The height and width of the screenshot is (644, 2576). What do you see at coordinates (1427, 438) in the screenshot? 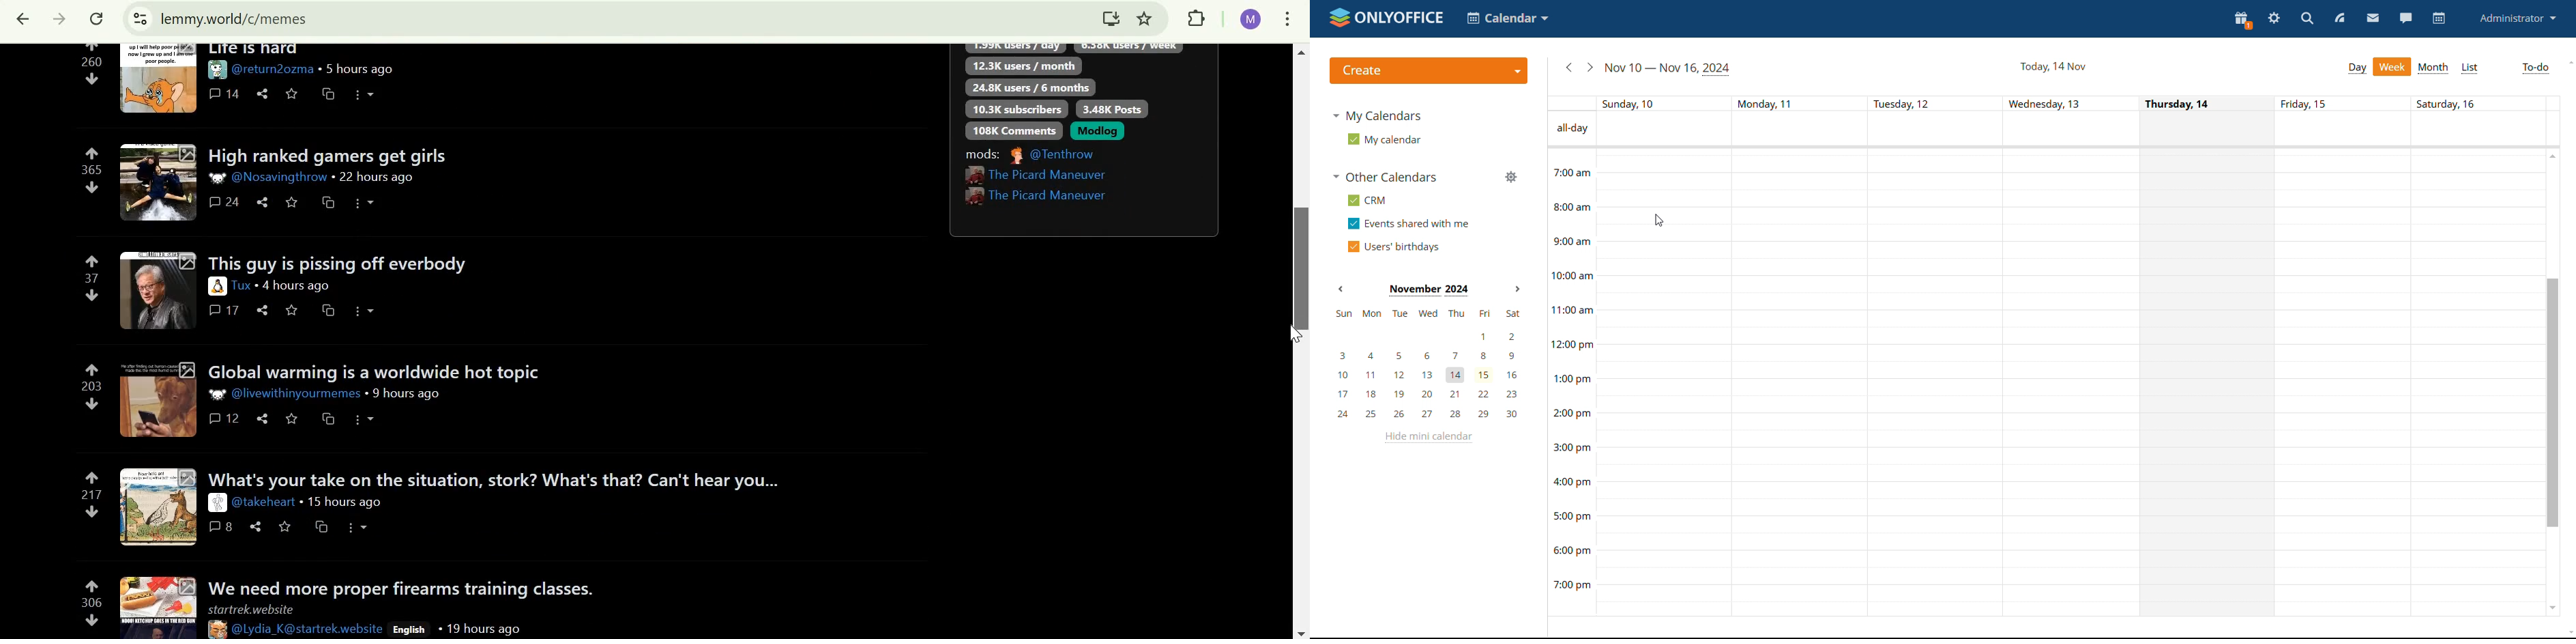
I see `hide mini calendar` at bounding box center [1427, 438].